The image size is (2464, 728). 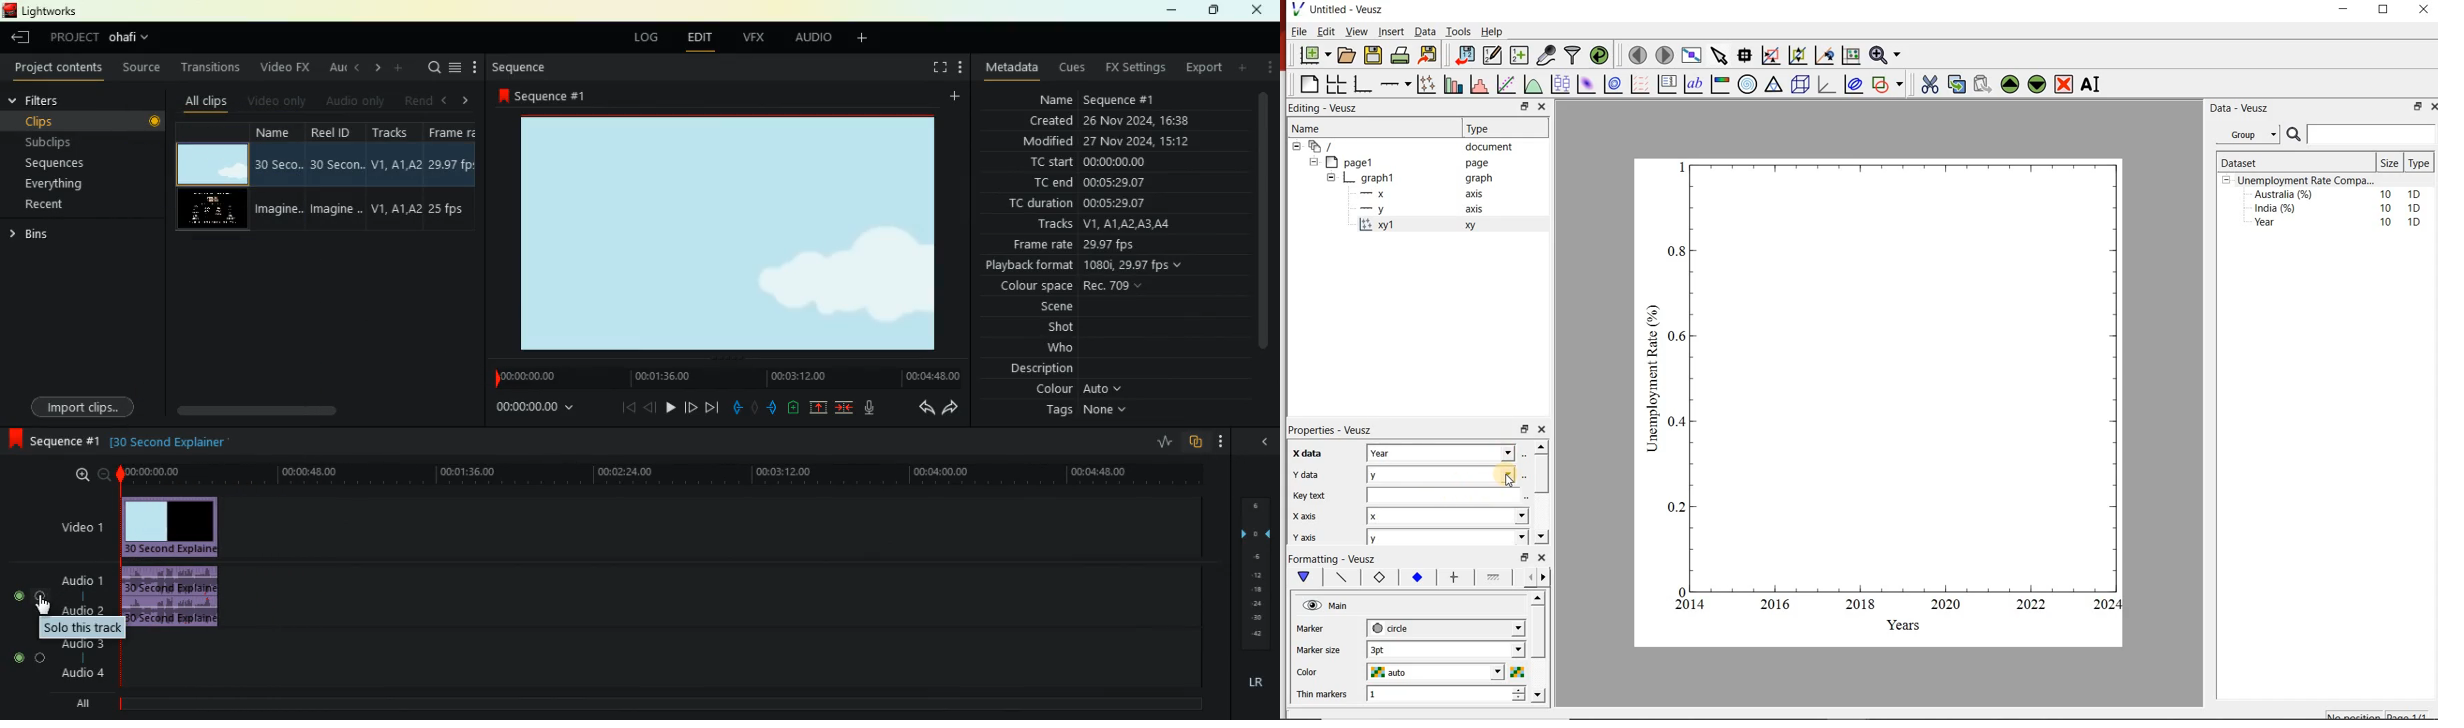 I want to click on created, so click(x=1104, y=121).